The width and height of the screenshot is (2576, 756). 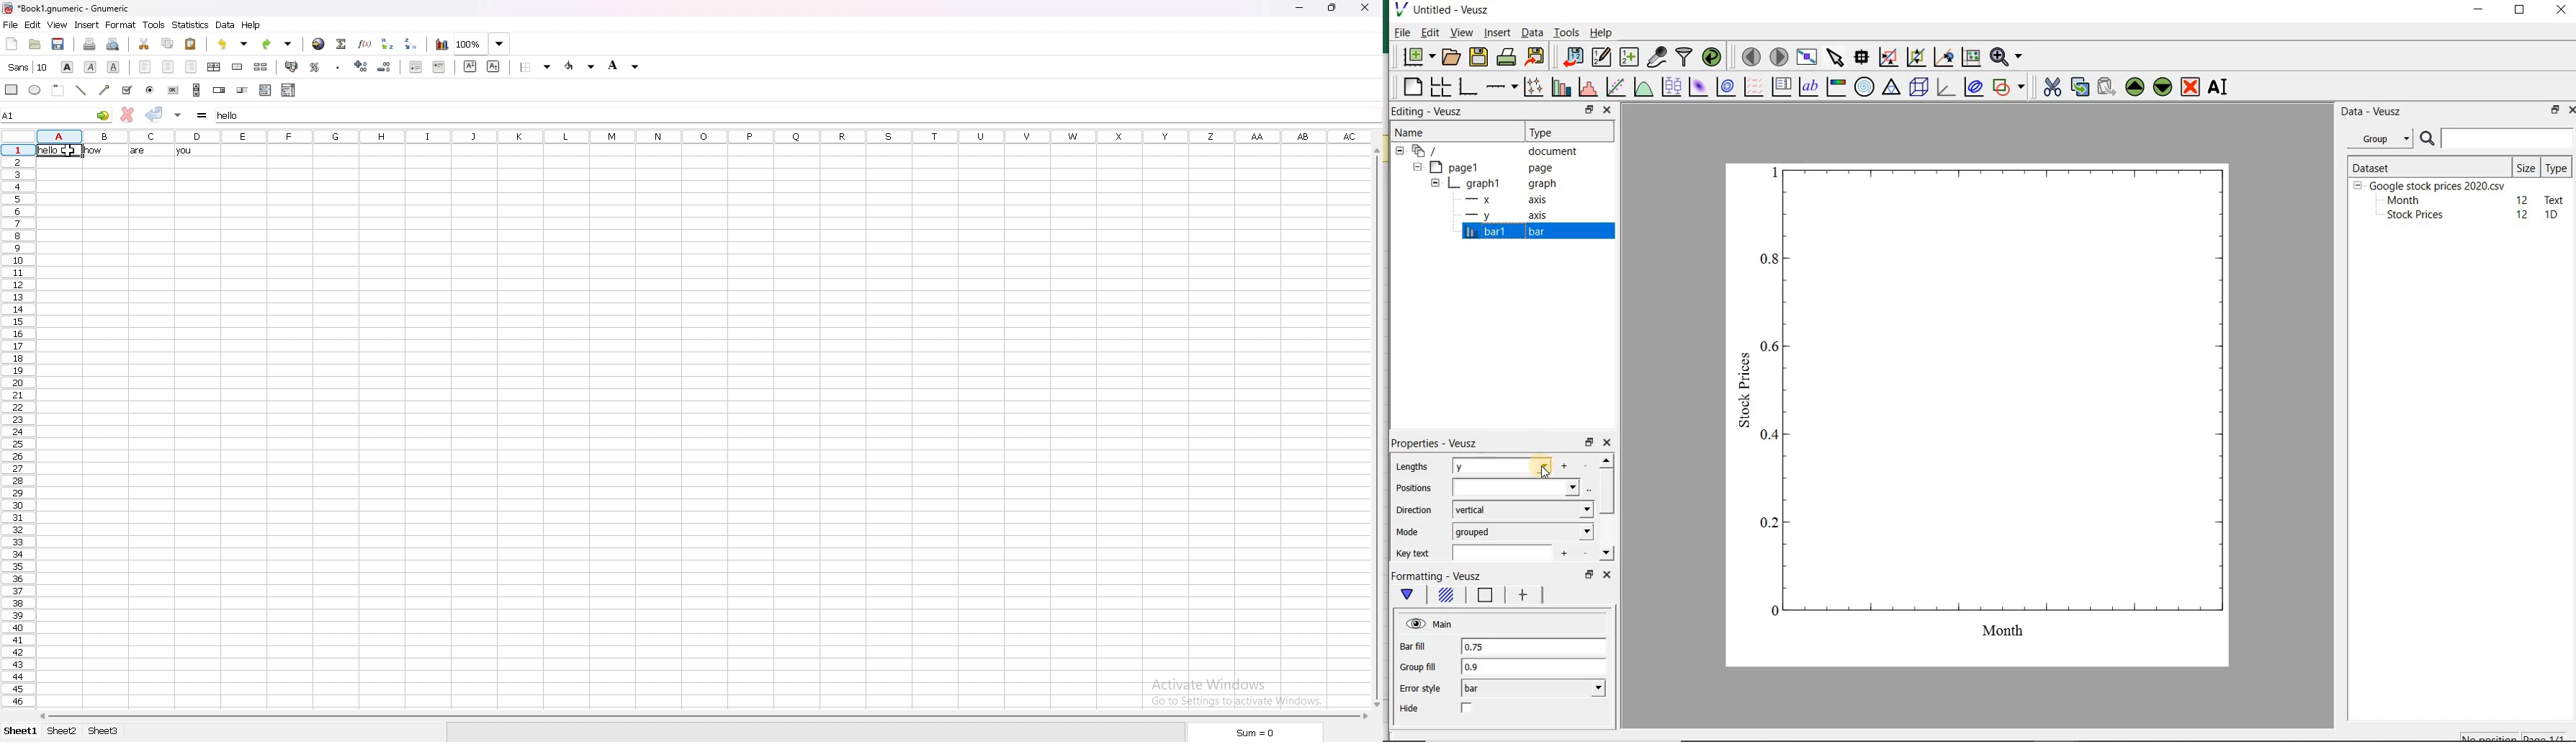 What do you see at coordinates (1915, 55) in the screenshot?
I see `click to zoom out of graph axes` at bounding box center [1915, 55].